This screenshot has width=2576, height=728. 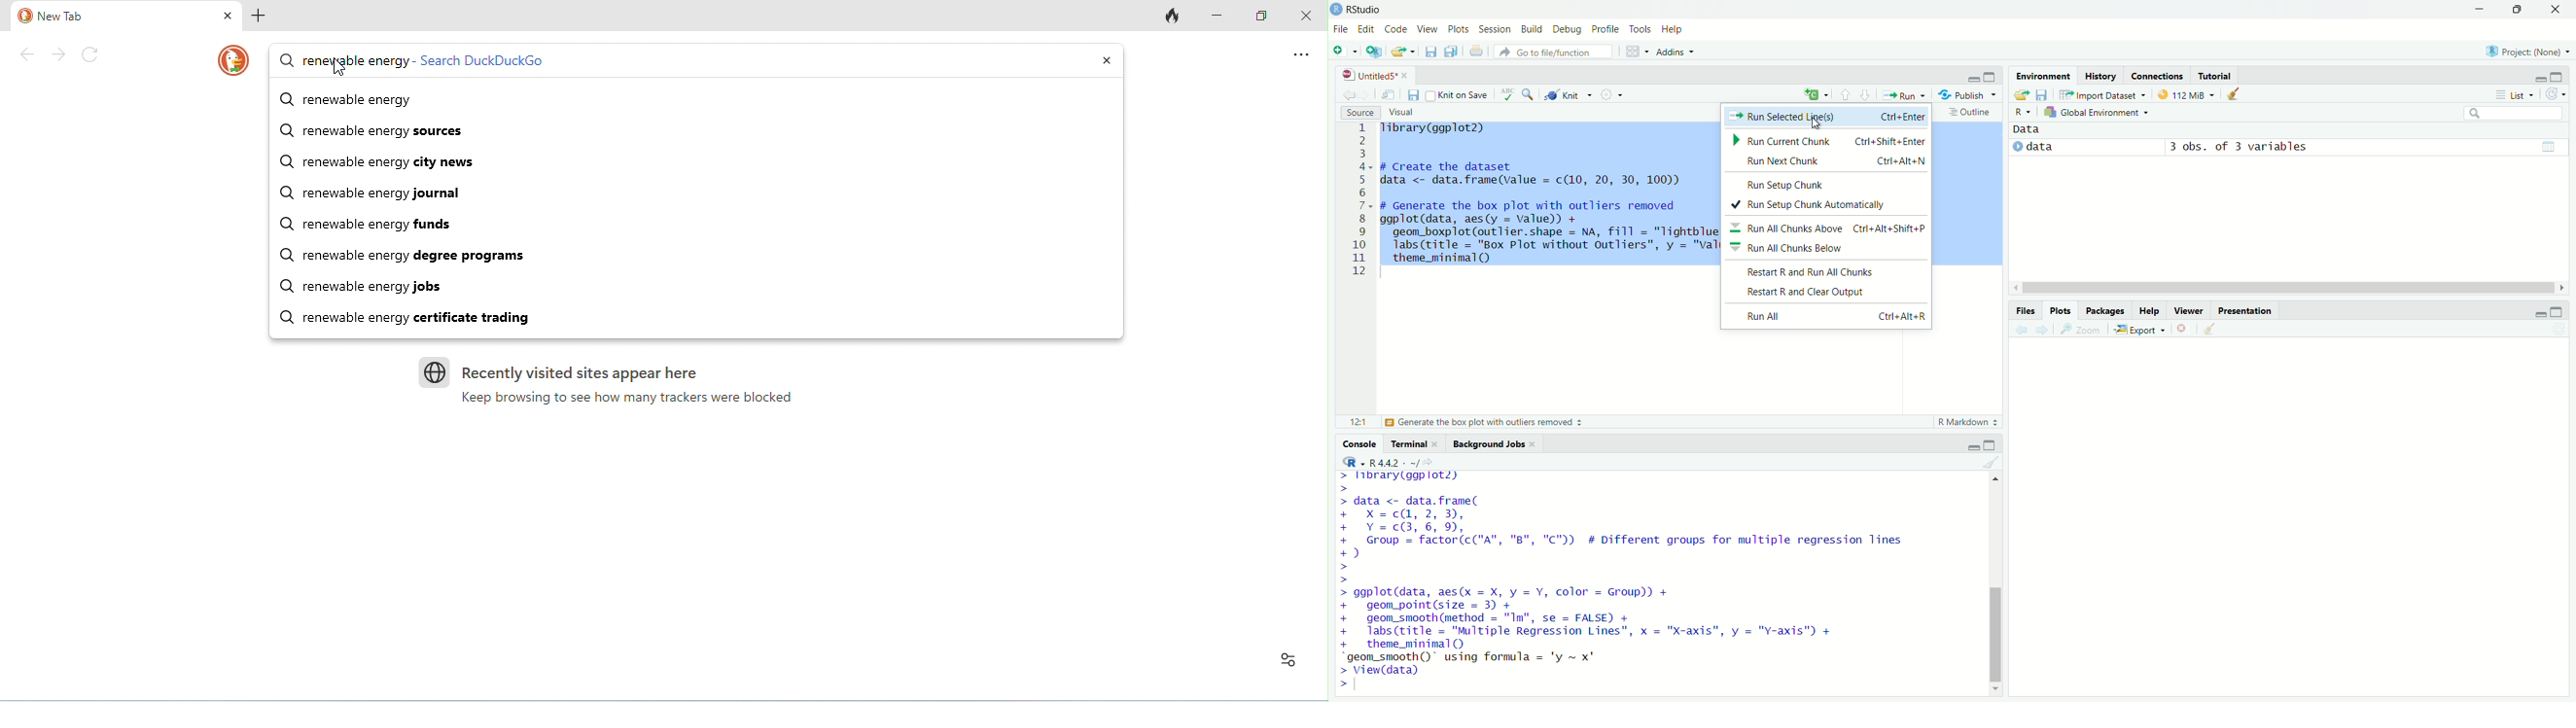 I want to click on downward, so click(x=1869, y=96).